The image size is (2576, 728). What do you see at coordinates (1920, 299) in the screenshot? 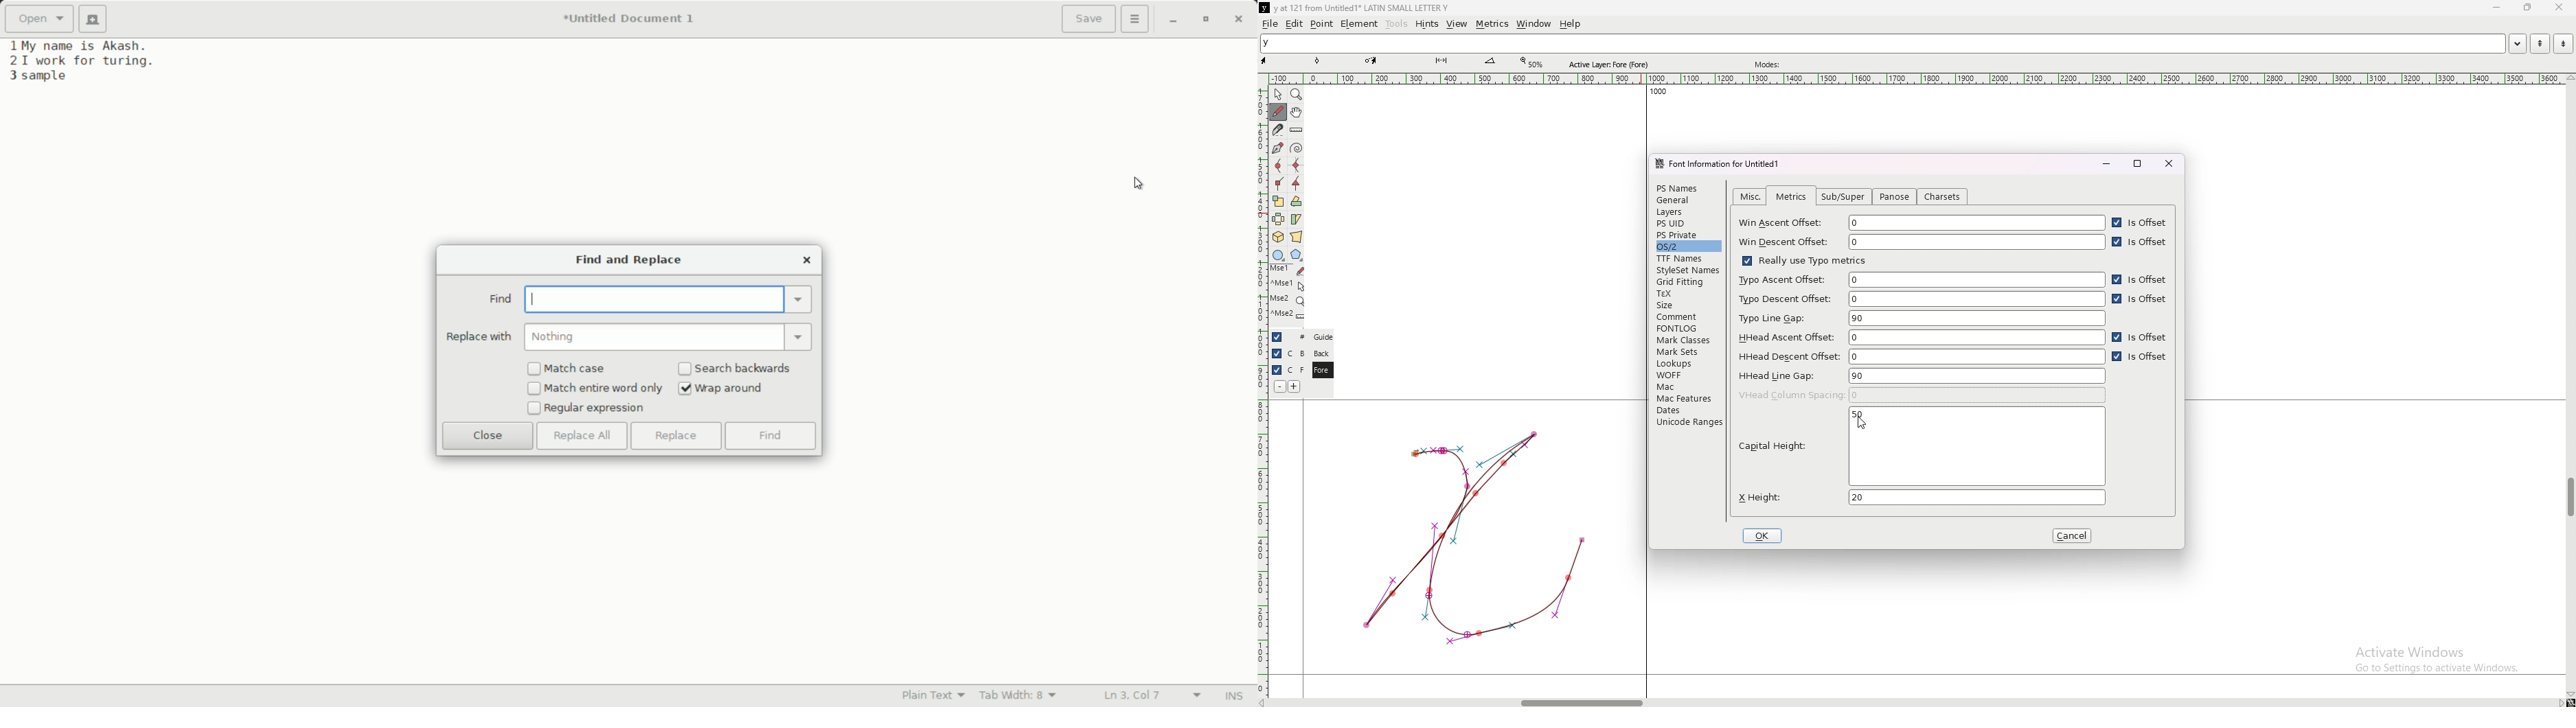
I see `typo descent offset 0` at bounding box center [1920, 299].